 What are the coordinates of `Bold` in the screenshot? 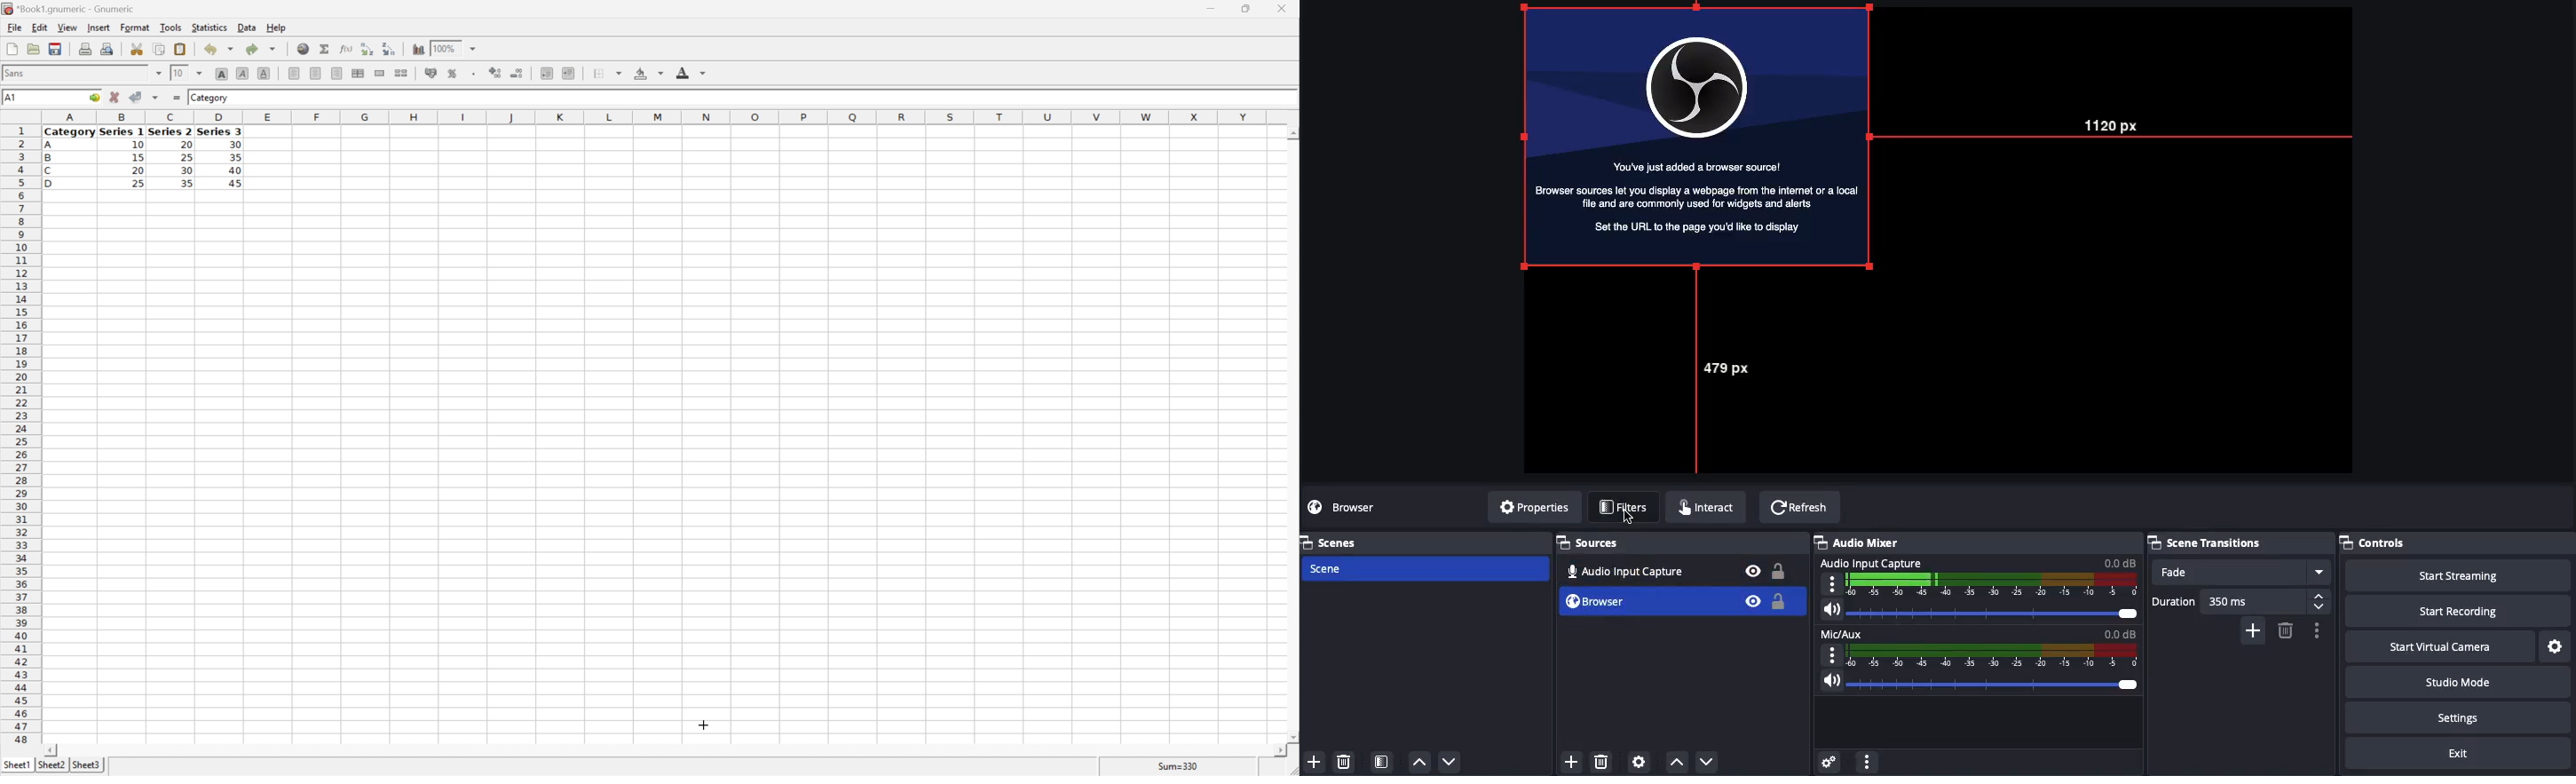 It's located at (222, 72).